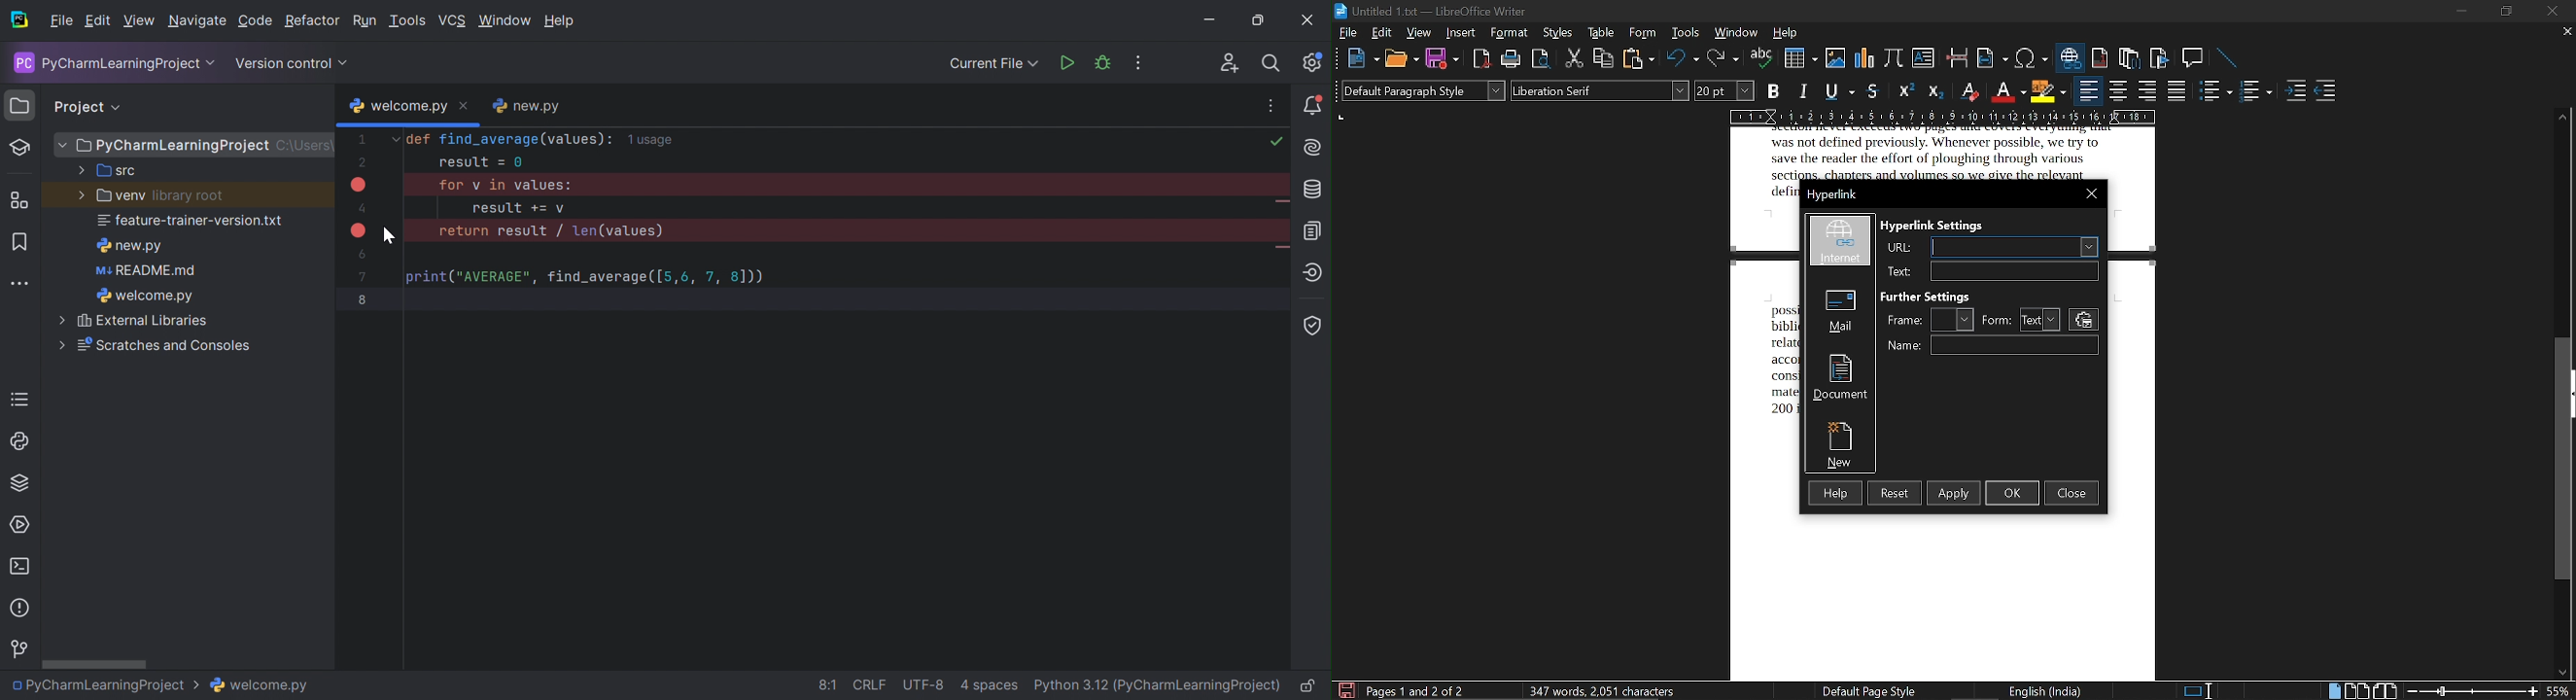 This screenshot has height=700, width=2576. Describe the element at coordinates (190, 222) in the screenshot. I see `feature-trainer-version` at that location.